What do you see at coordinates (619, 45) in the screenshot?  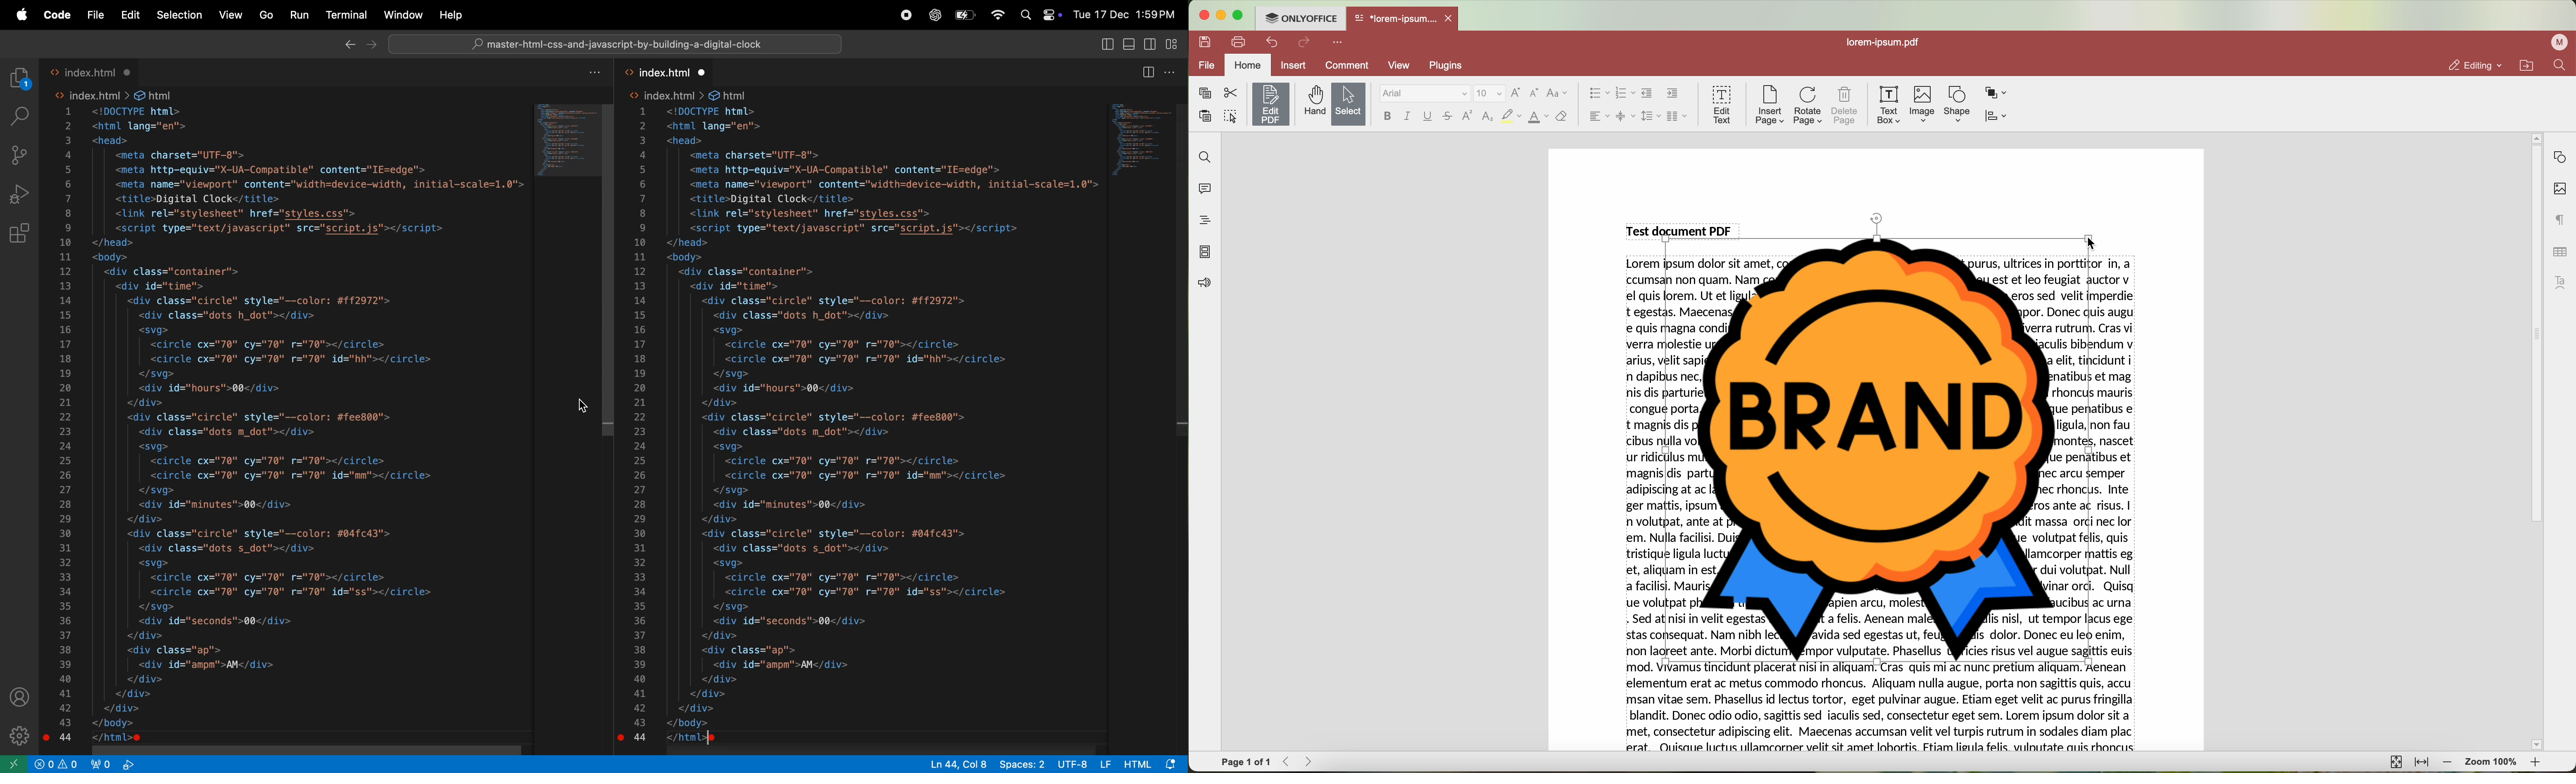 I see `master-html-css` at bounding box center [619, 45].